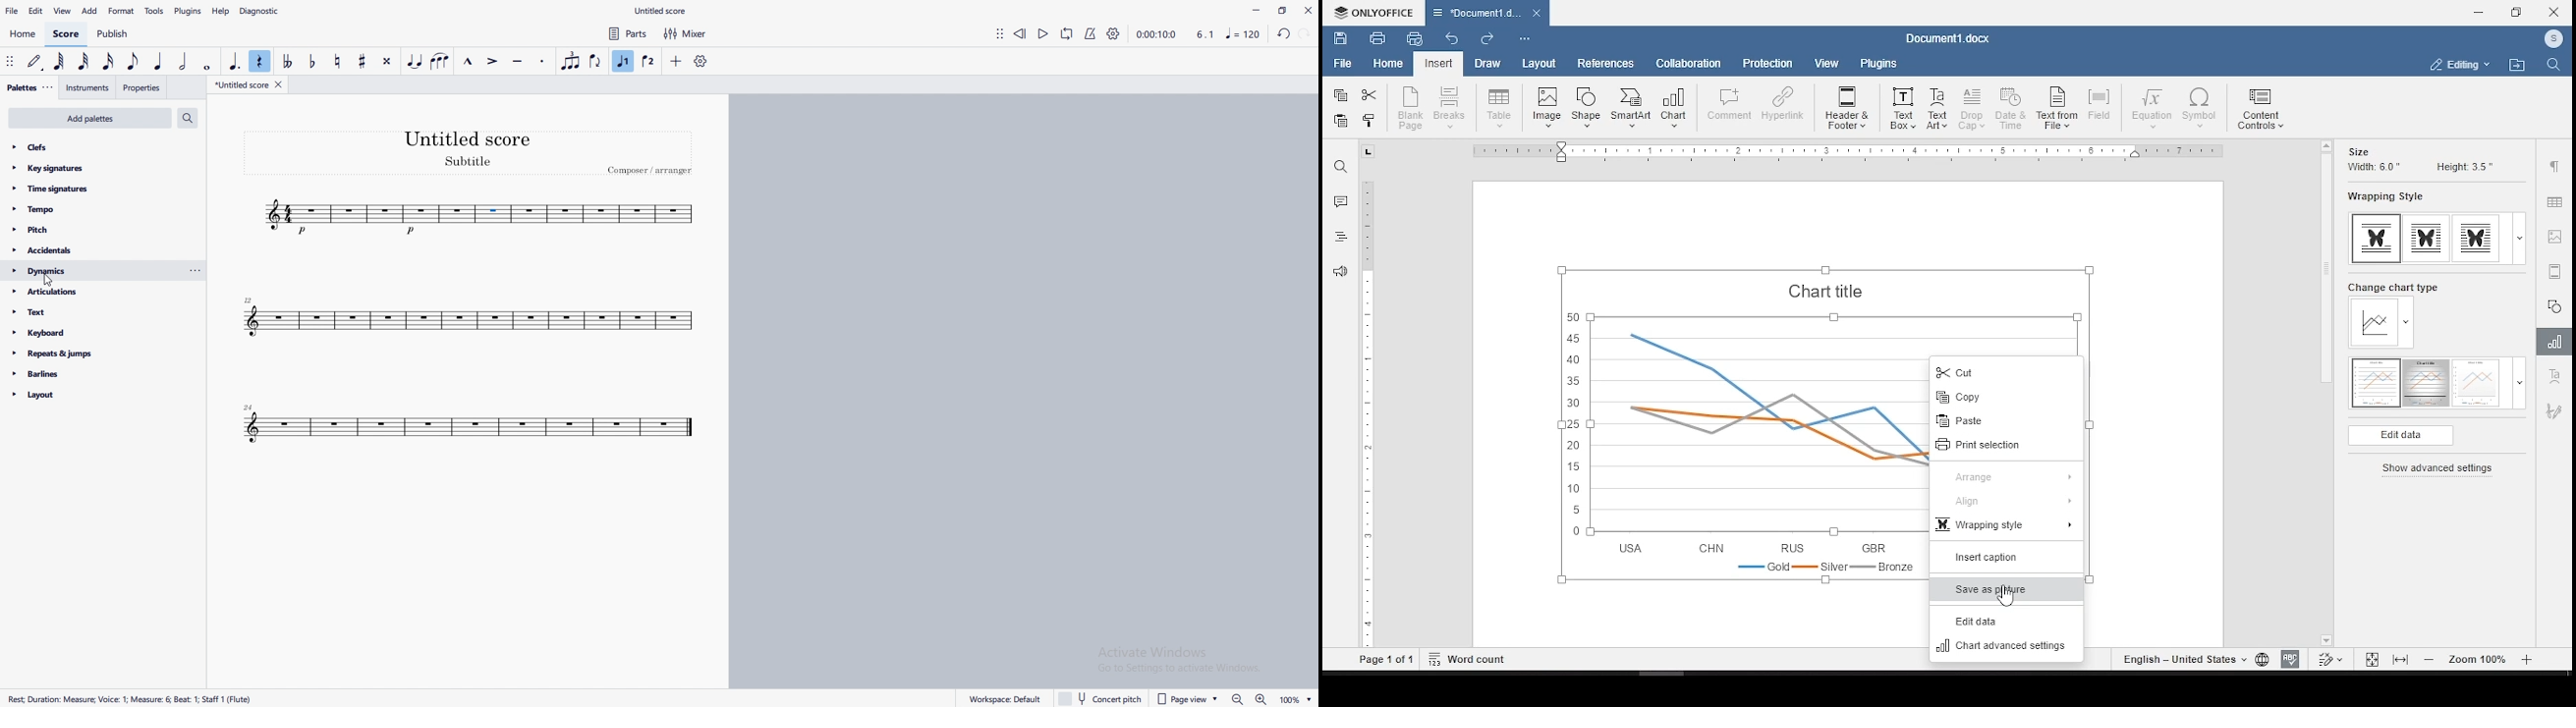 The height and width of the screenshot is (728, 2576). What do you see at coordinates (290, 60) in the screenshot?
I see `toggle double flat` at bounding box center [290, 60].